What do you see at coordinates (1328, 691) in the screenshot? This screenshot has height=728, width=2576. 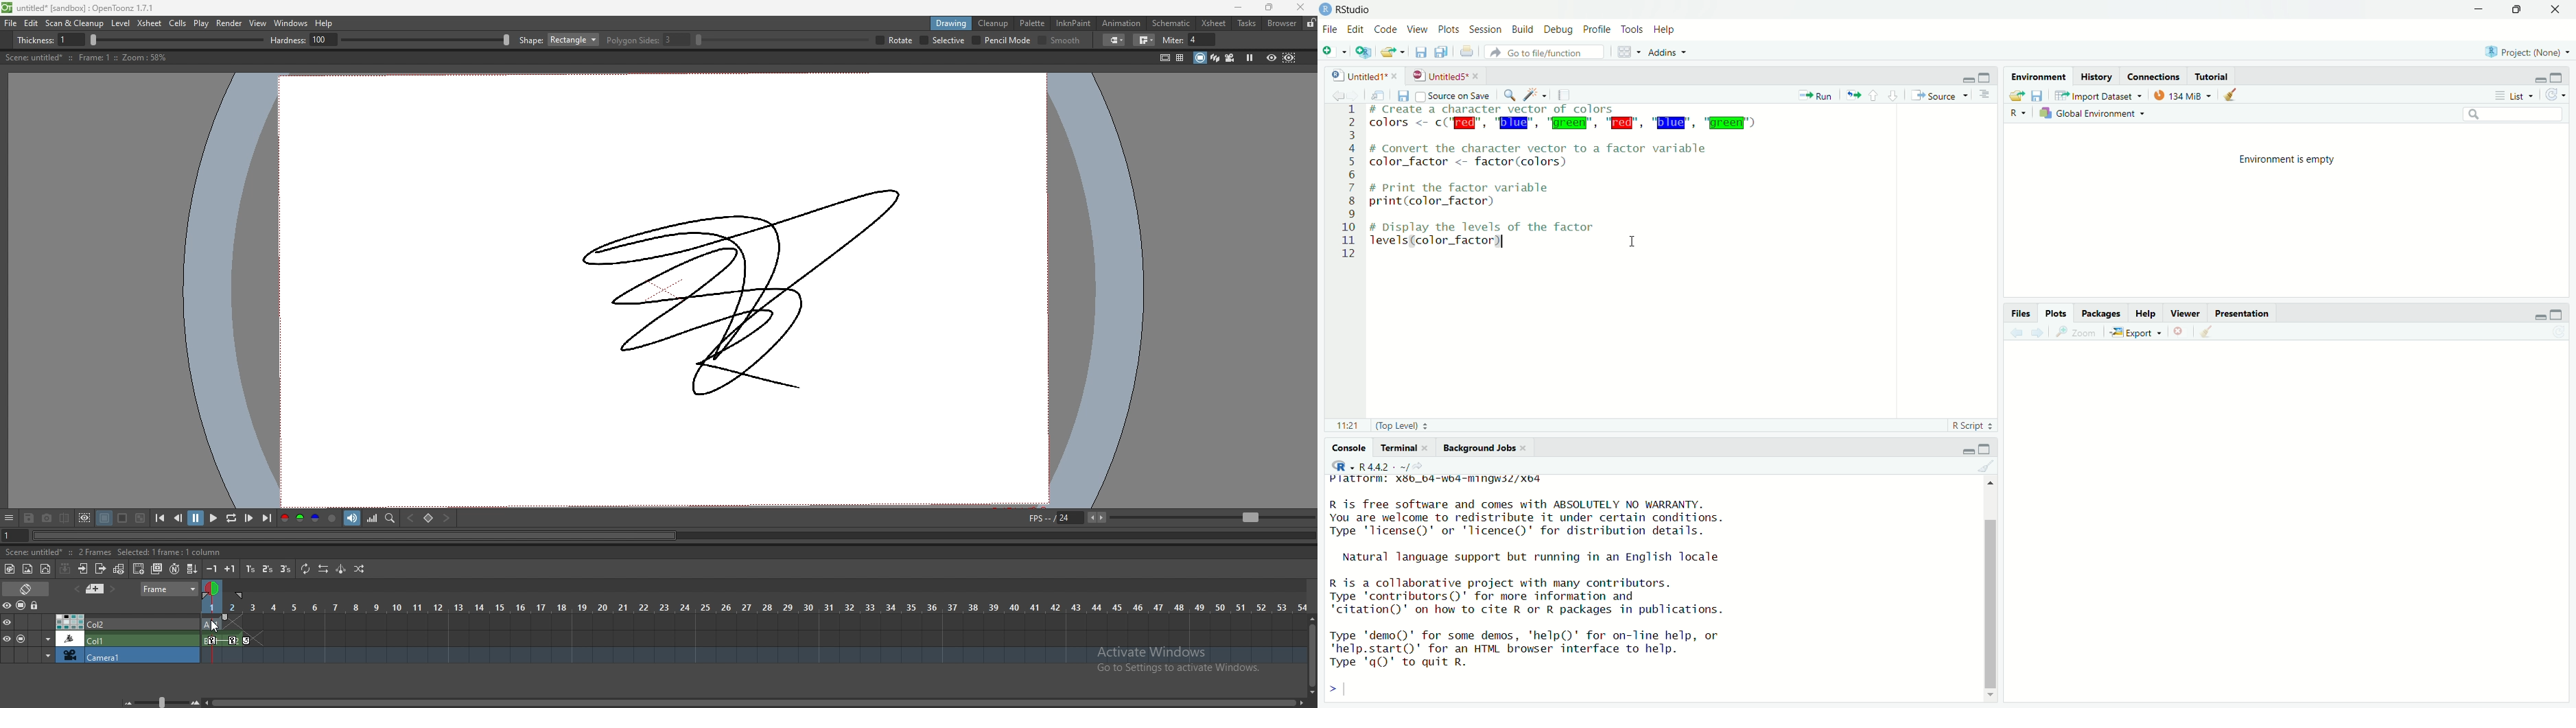 I see `prompt cursor` at bounding box center [1328, 691].